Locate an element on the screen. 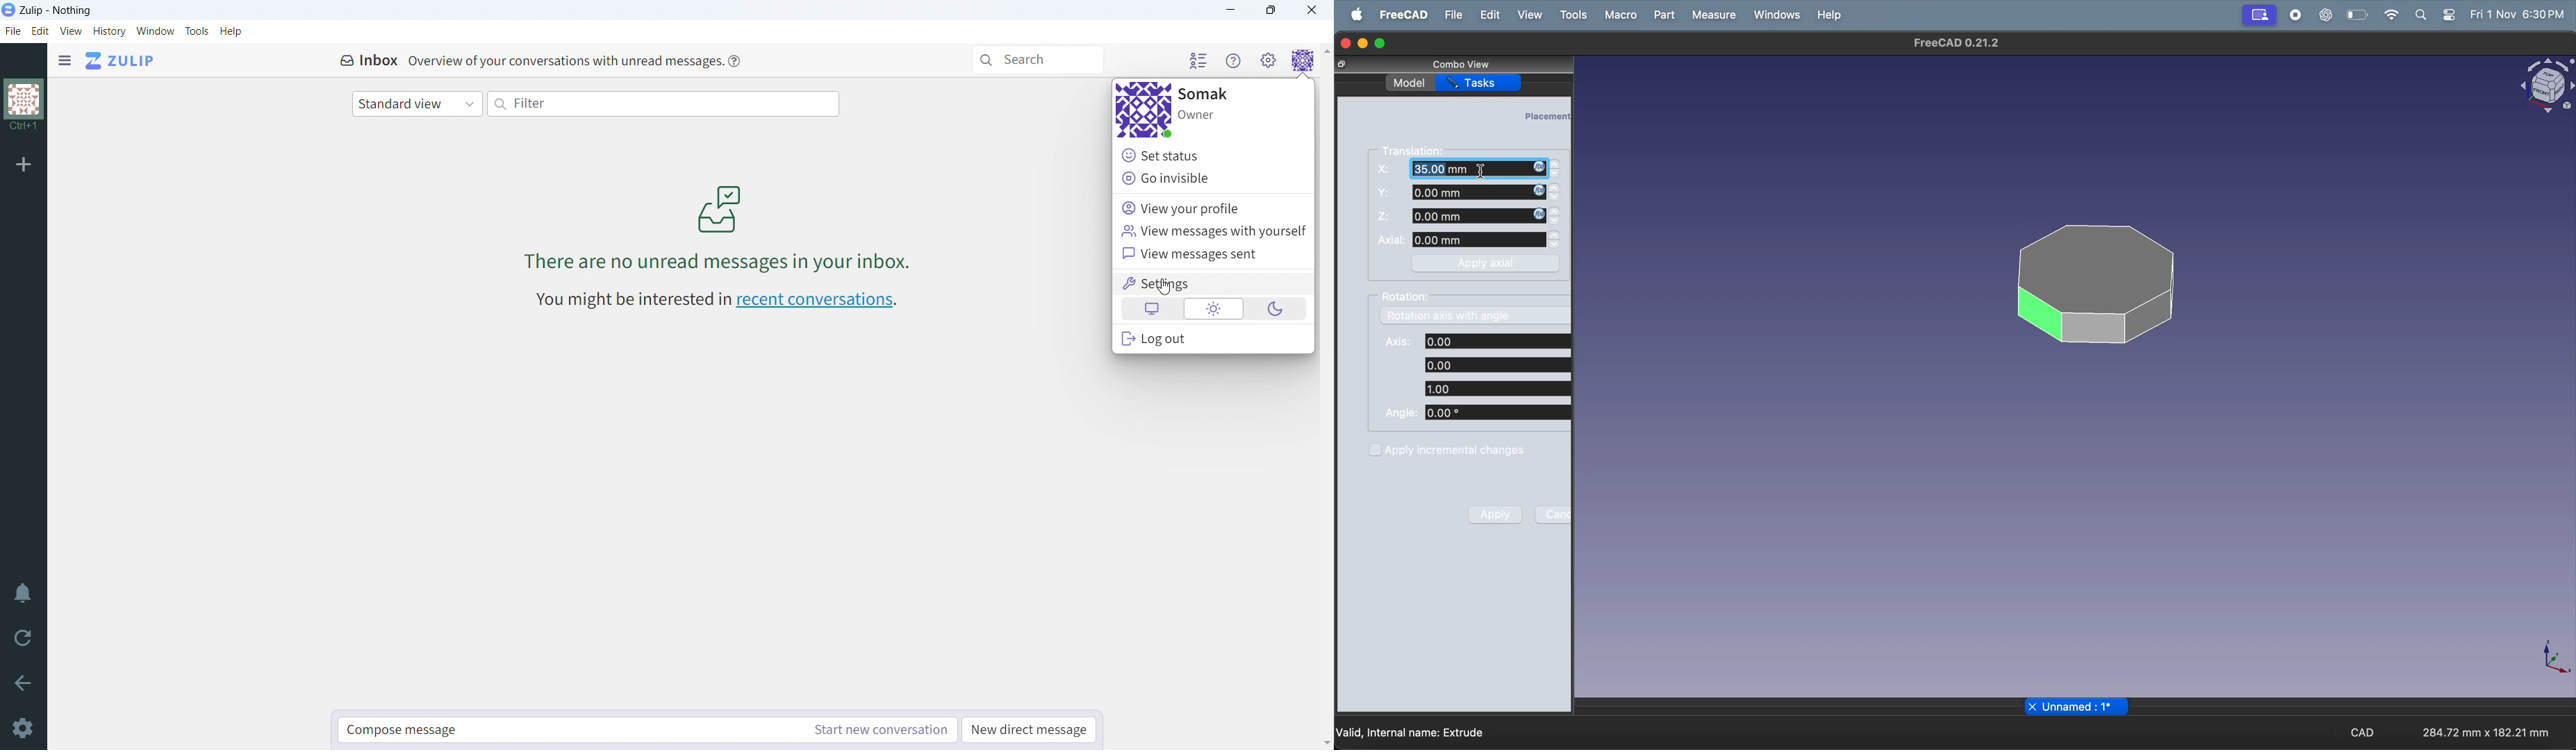 The height and width of the screenshot is (756, 2576). & Inbox Overview of your conversations with unread messages is located at coordinates (530, 60).